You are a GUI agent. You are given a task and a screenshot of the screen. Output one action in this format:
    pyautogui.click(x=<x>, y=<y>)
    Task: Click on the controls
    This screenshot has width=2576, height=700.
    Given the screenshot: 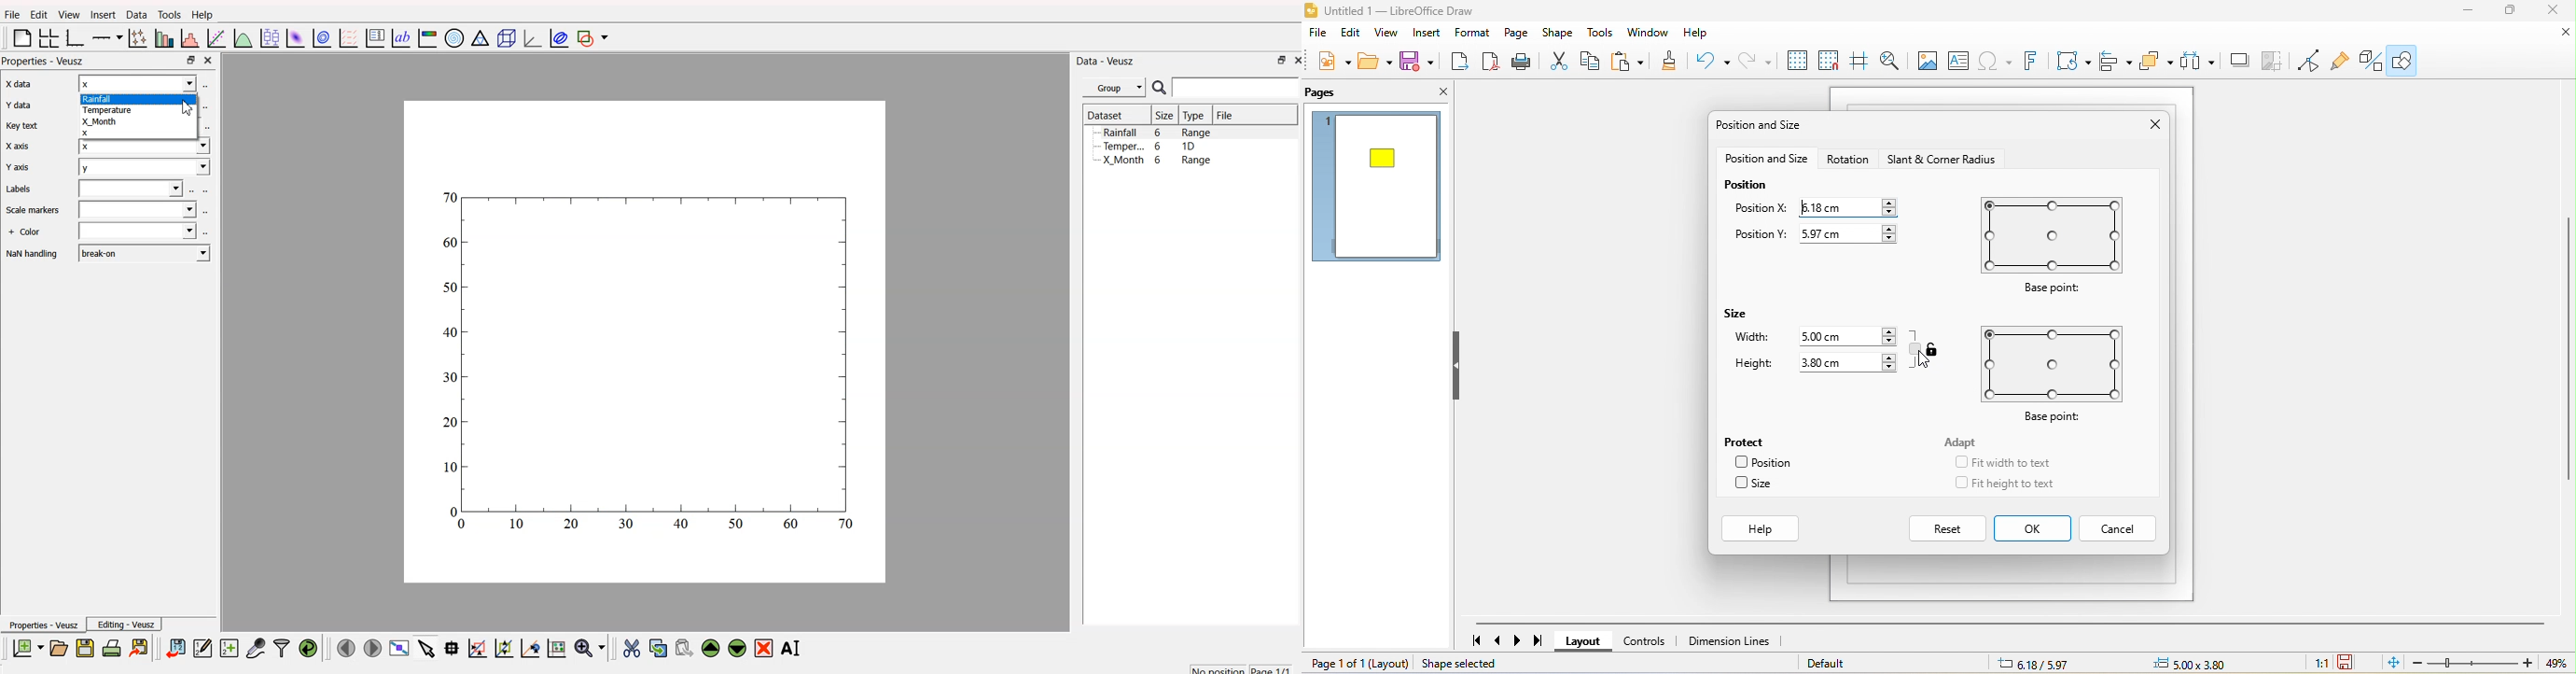 What is the action you would take?
    pyautogui.click(x=1649, y=641)
    